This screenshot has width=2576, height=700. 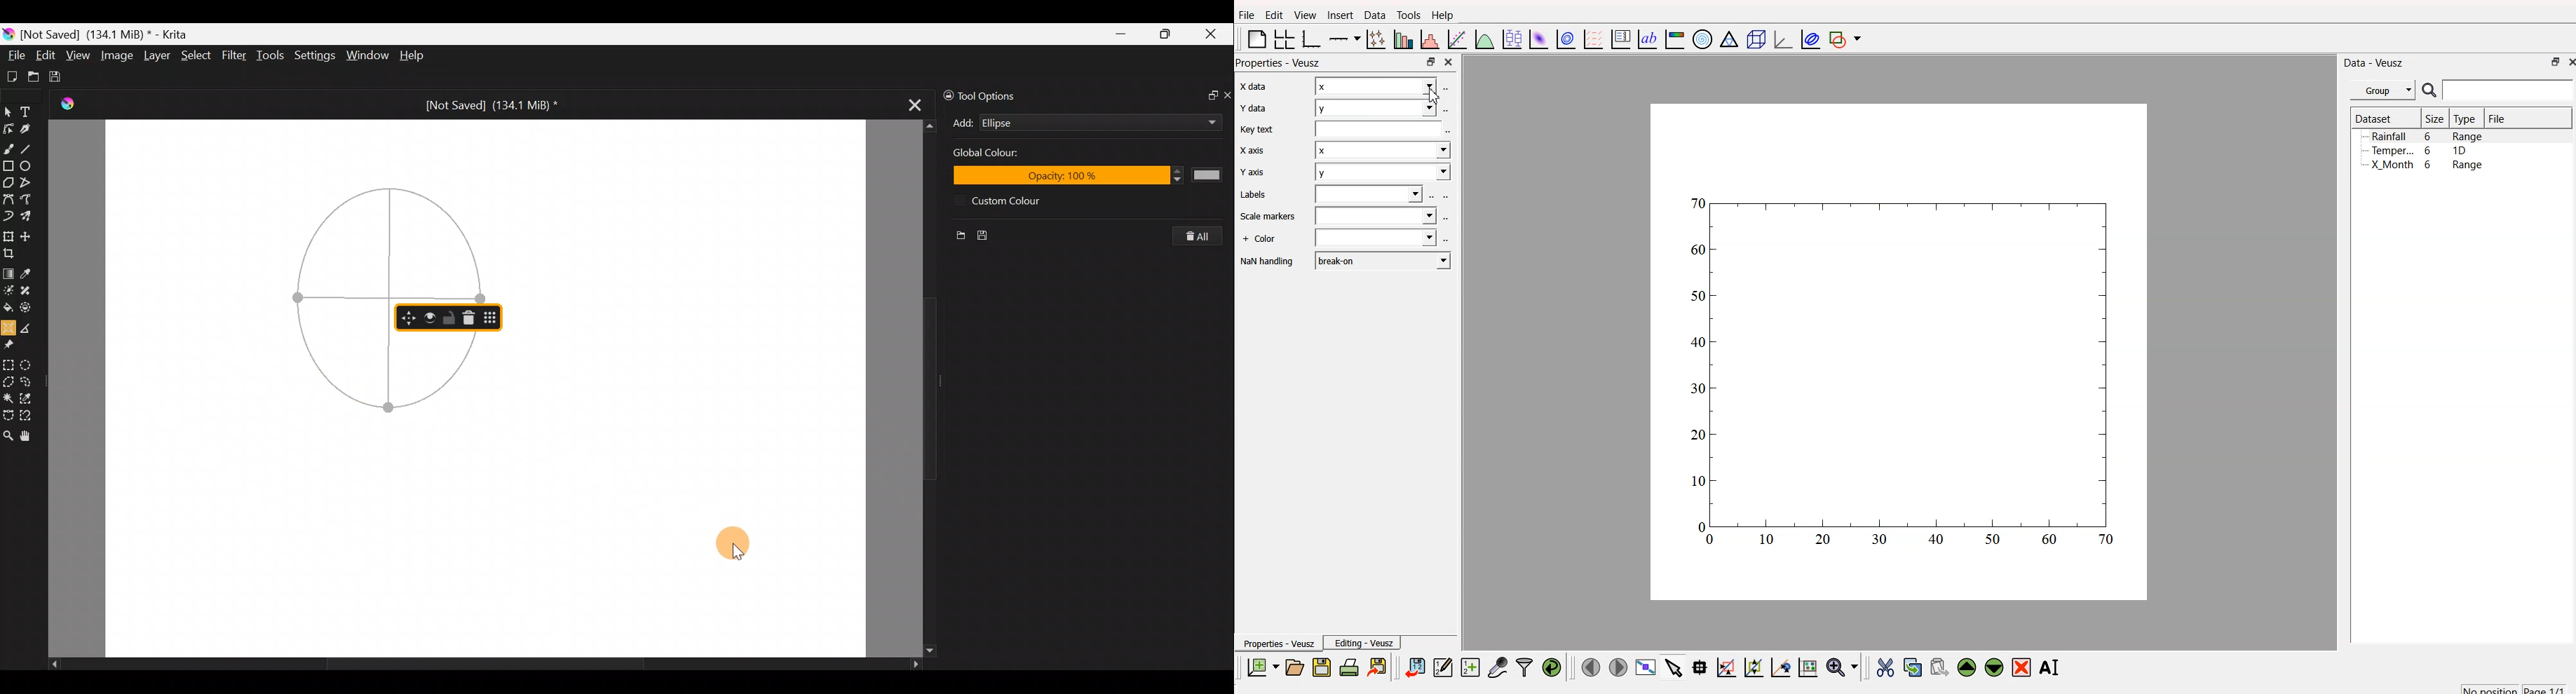 What do you see at coordinates (1372, 16) in the screenshot?
I see `Data` at bounding box center [1372, 16].